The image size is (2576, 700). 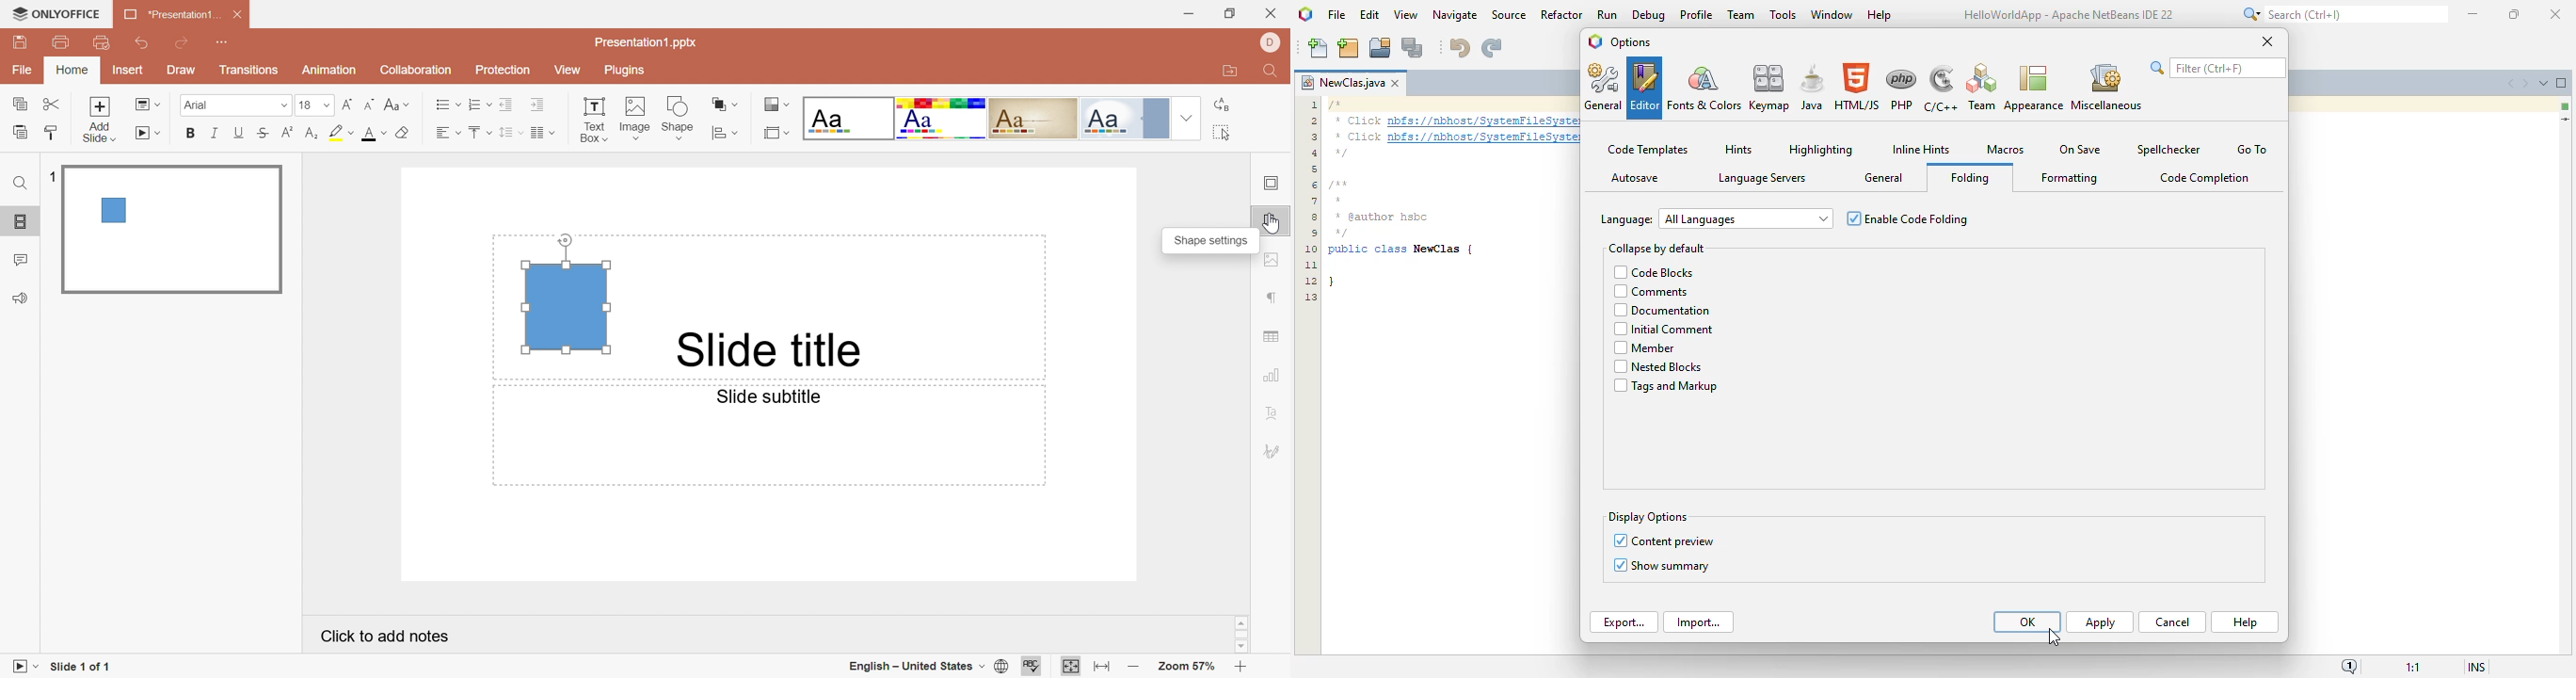 What do you see at coordinates (235, 16) in the screenshot?
I see `Close` at bounding box center [235, 16].